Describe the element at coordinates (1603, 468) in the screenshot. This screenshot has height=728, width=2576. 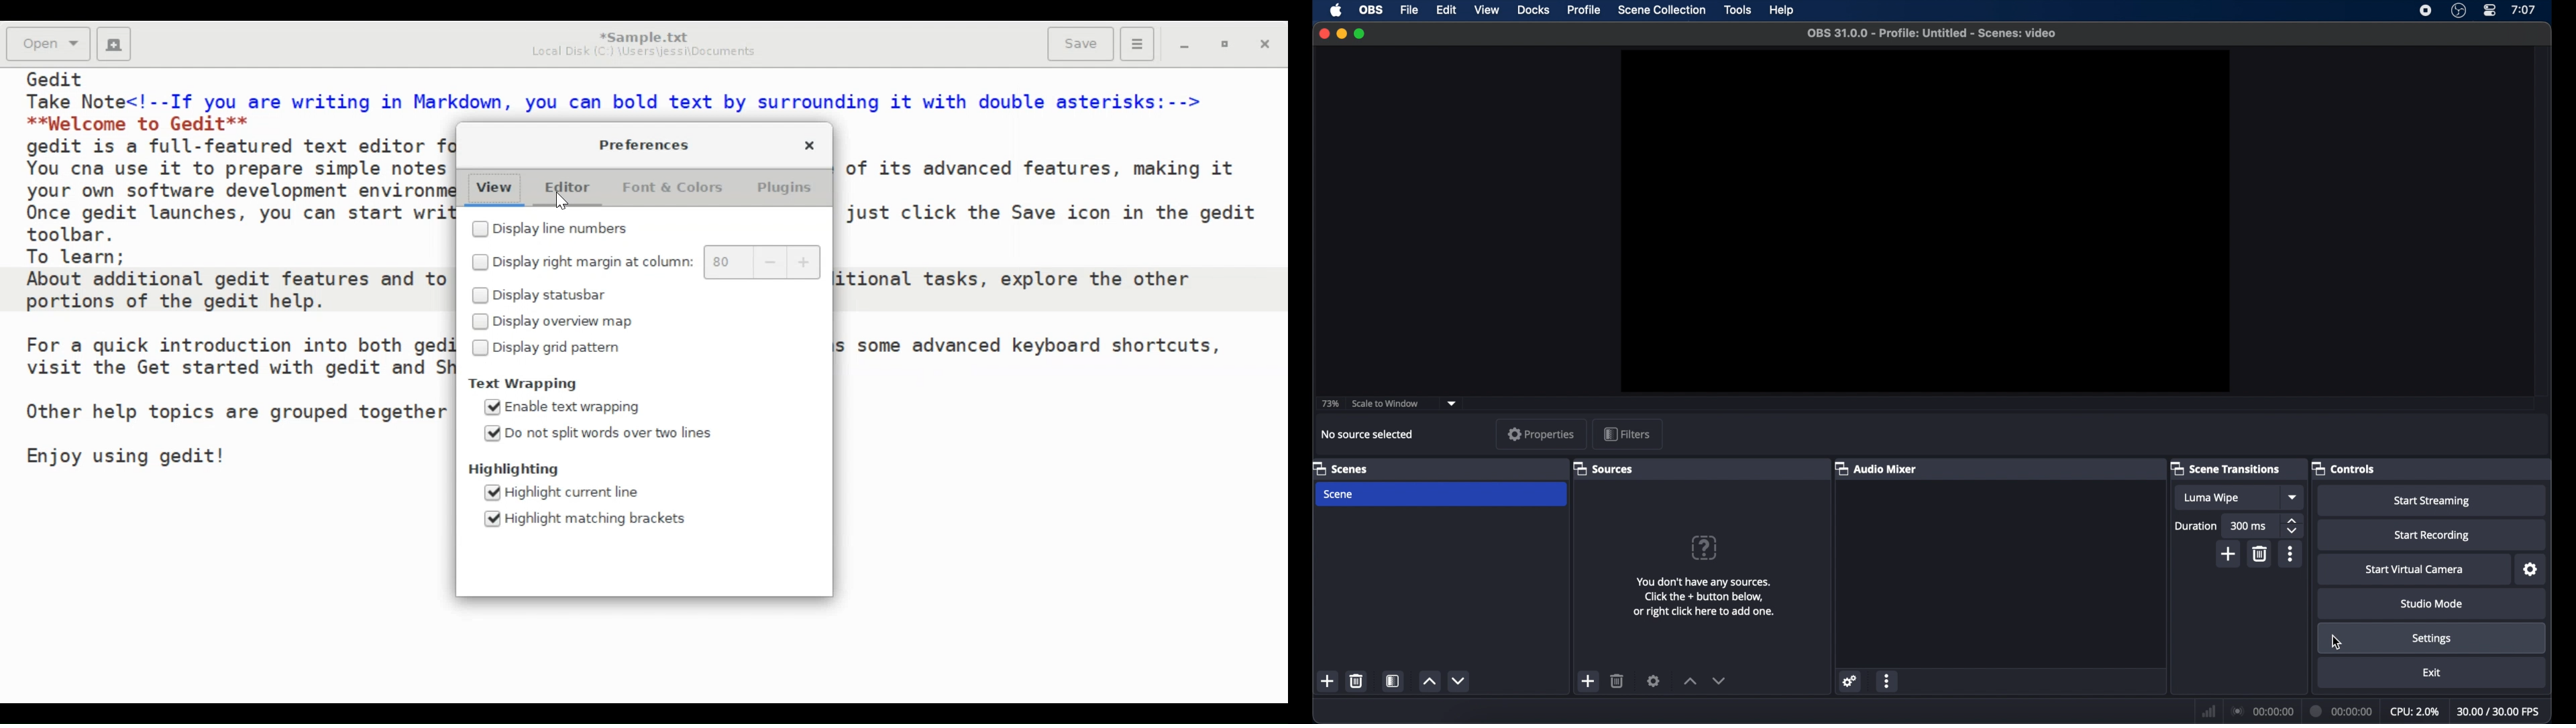
I see `sources` at that location.